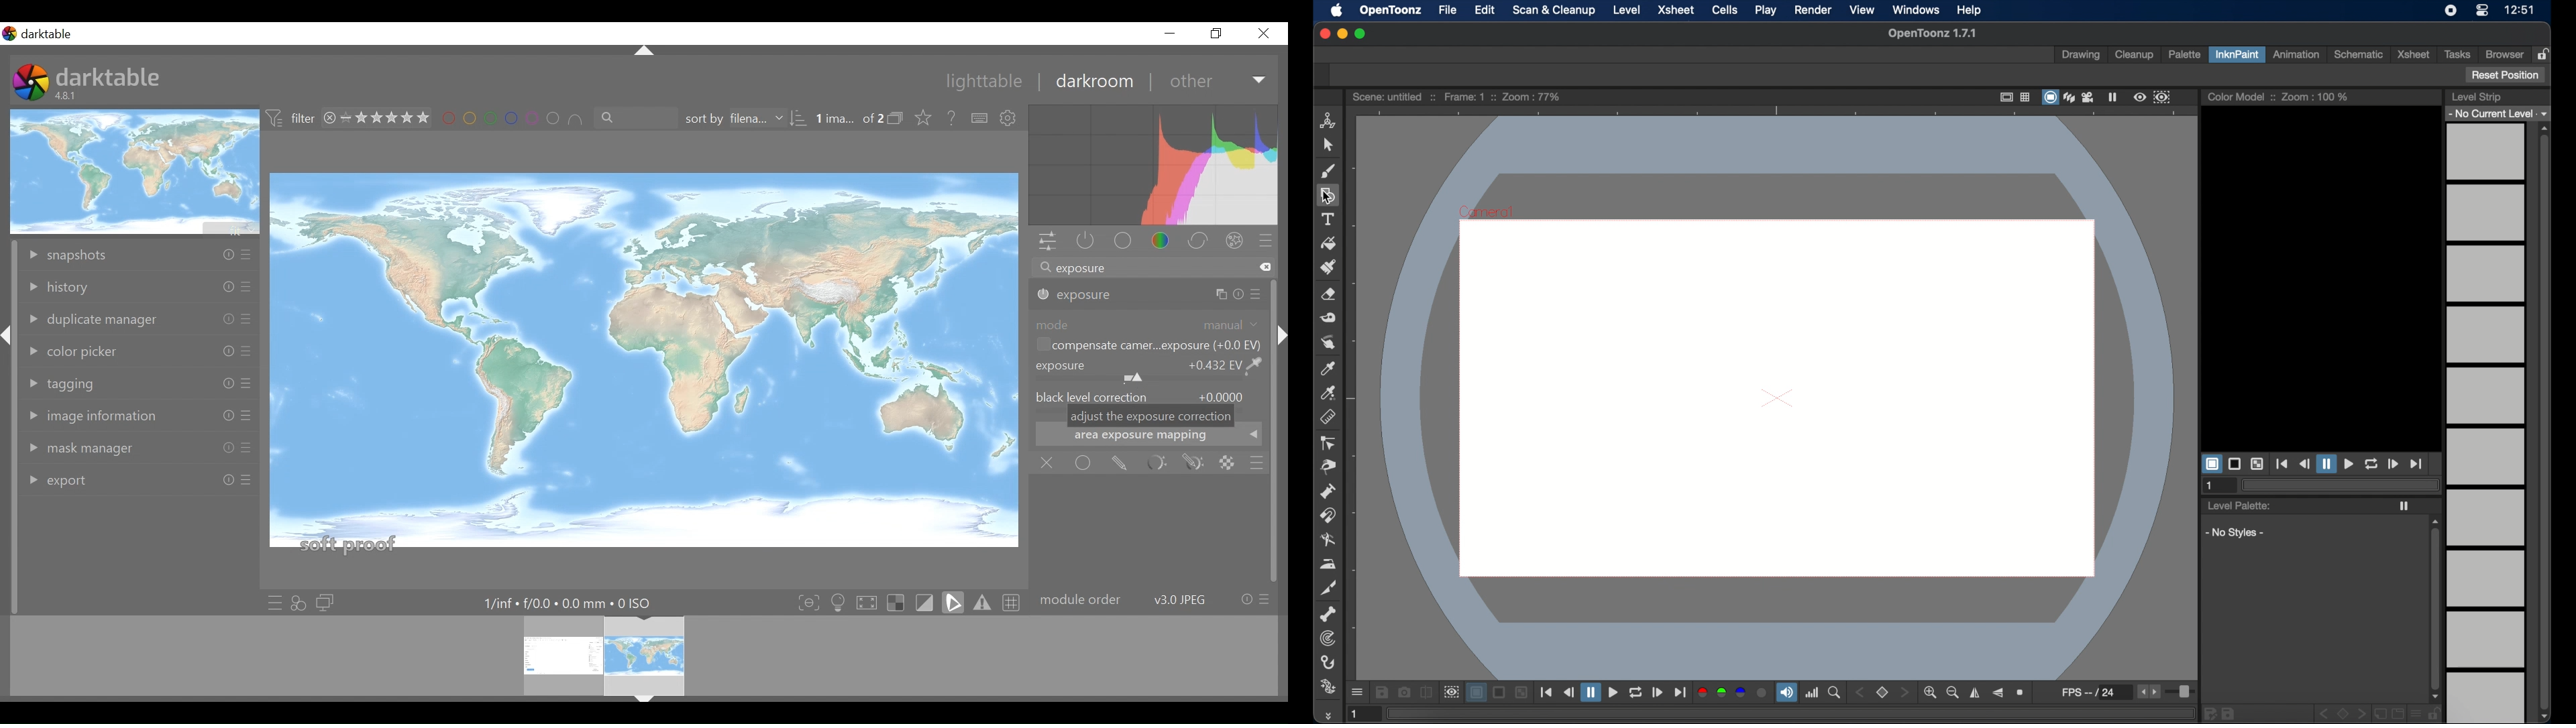 This screenshot has height=728, width=2576. What do you see at coordinates (512, 119) in the screenshot?
I see `set color labels` at bounding box center [512, 119].